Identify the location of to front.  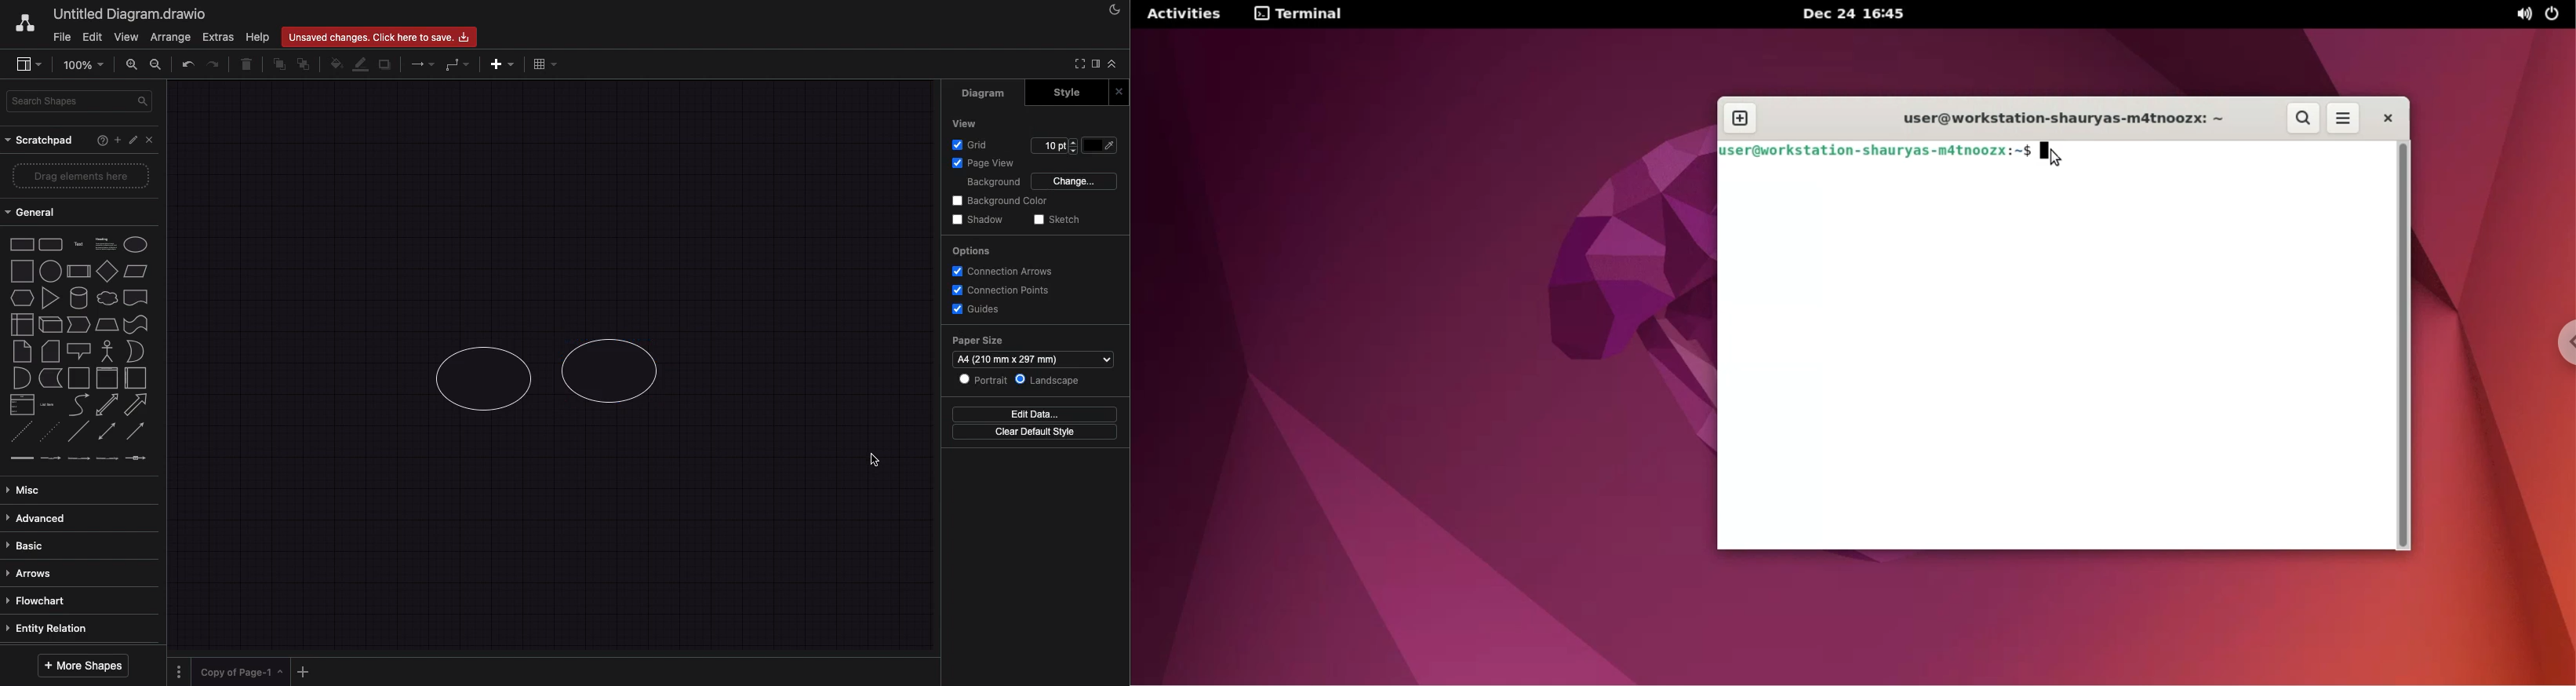
(277, 65).